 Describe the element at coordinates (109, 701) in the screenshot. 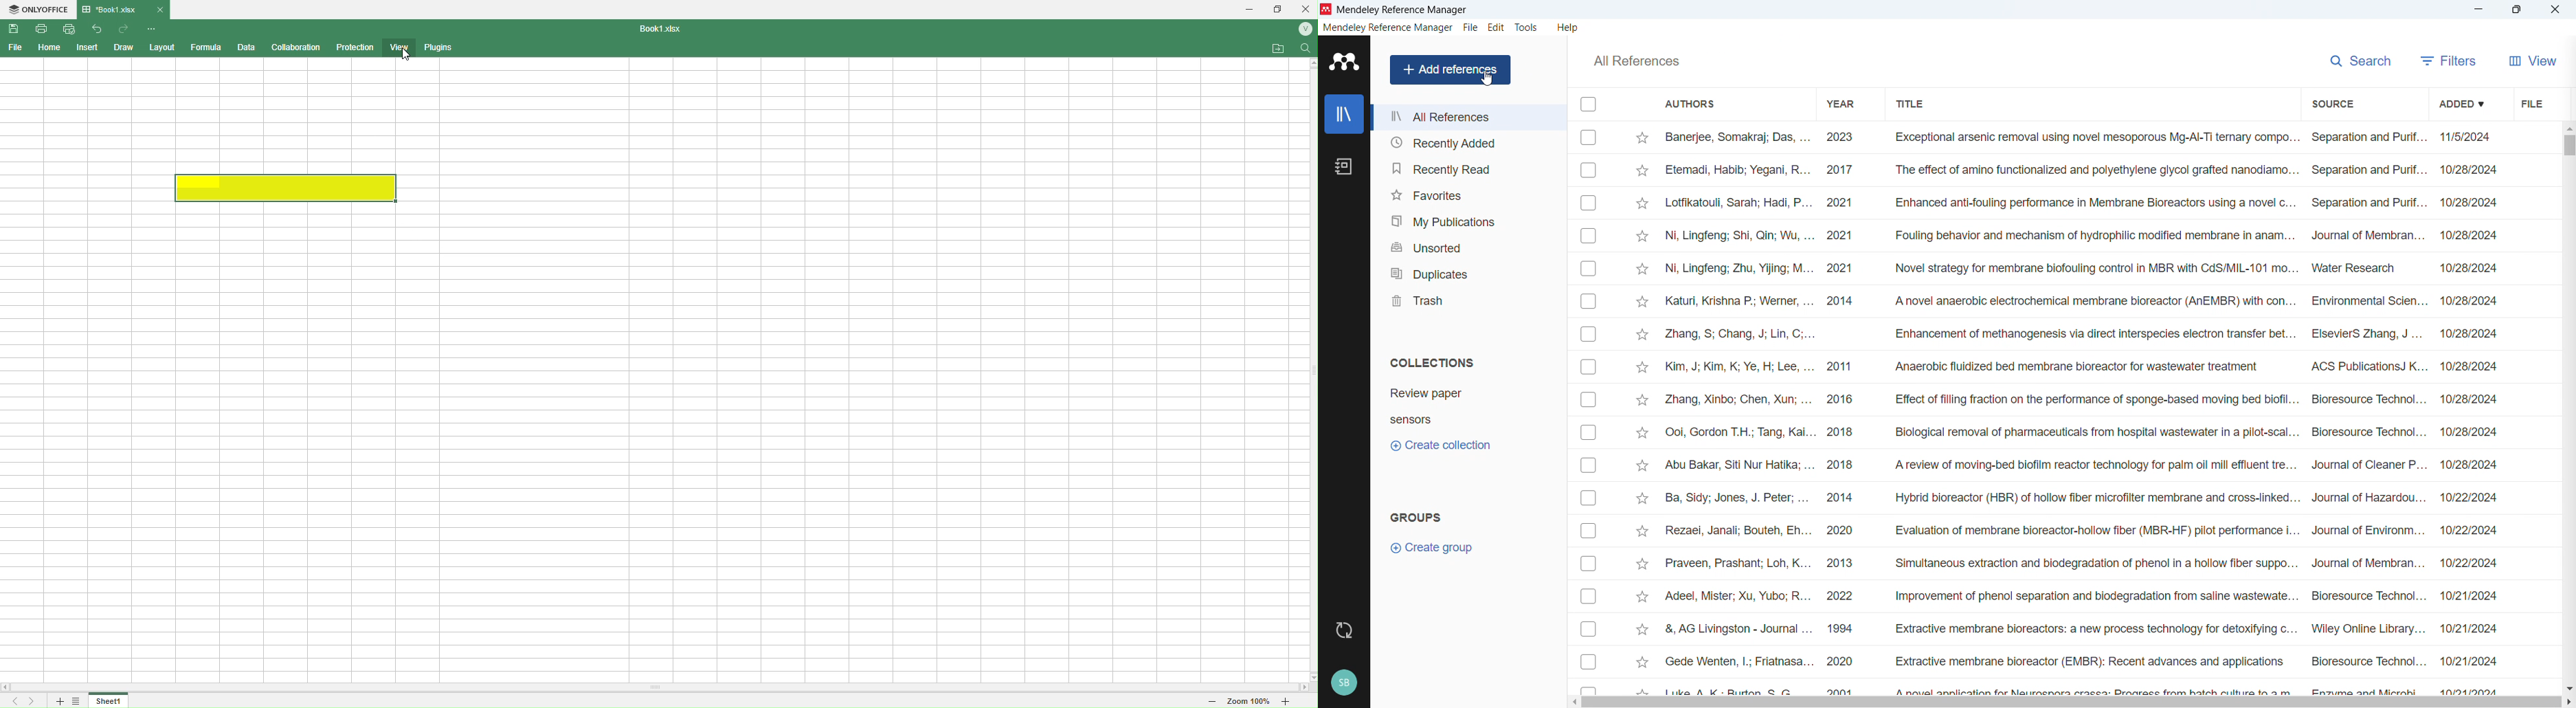

I see `Sheet 1` at that location.